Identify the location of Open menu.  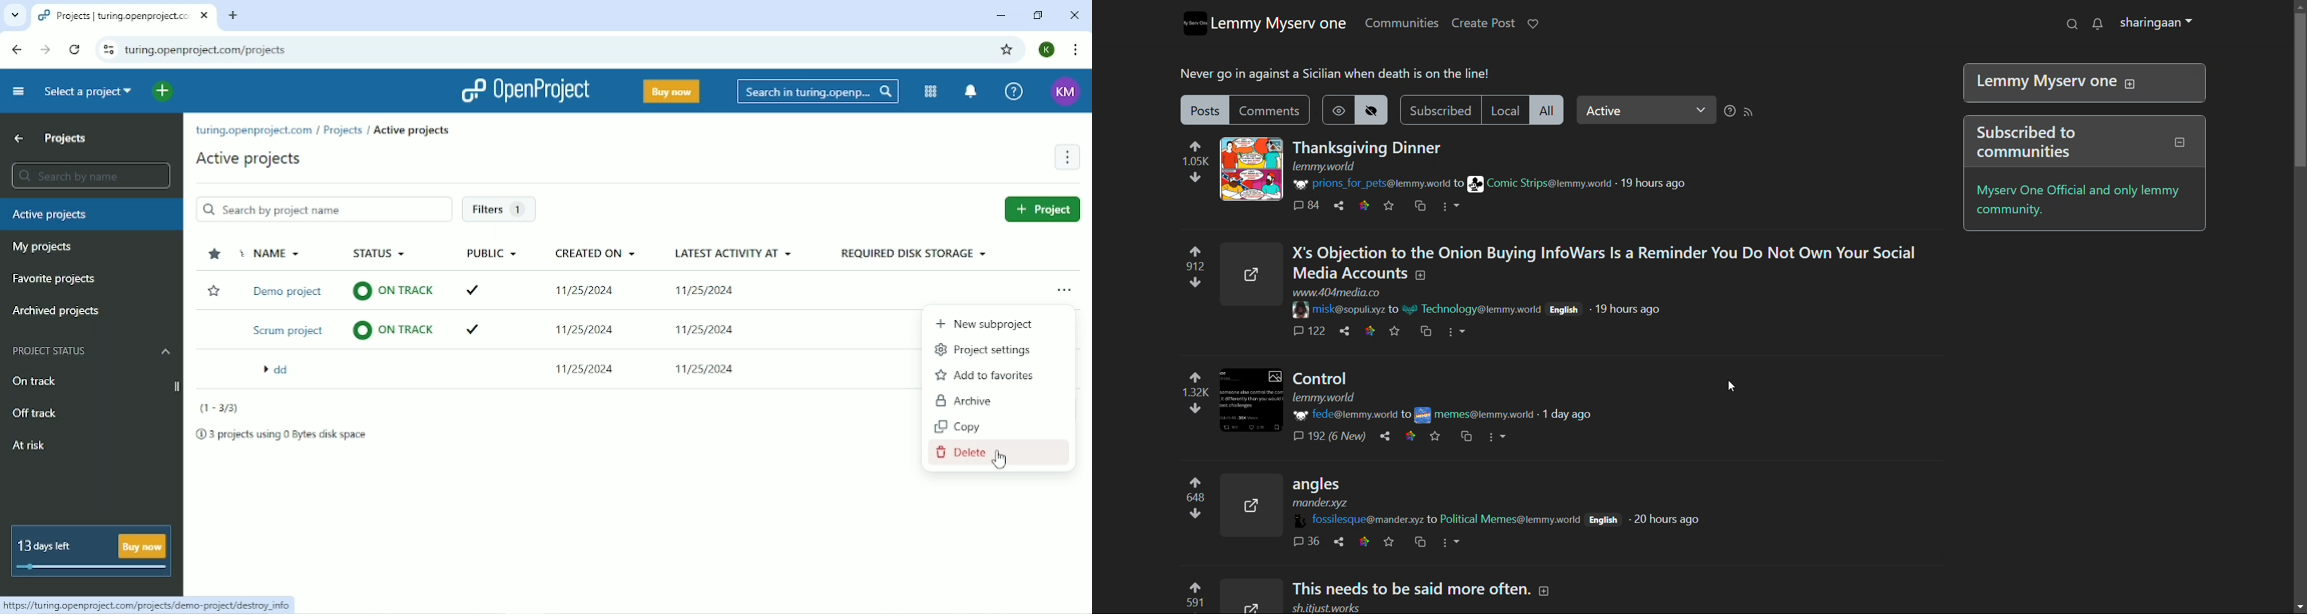
(1068, 289).